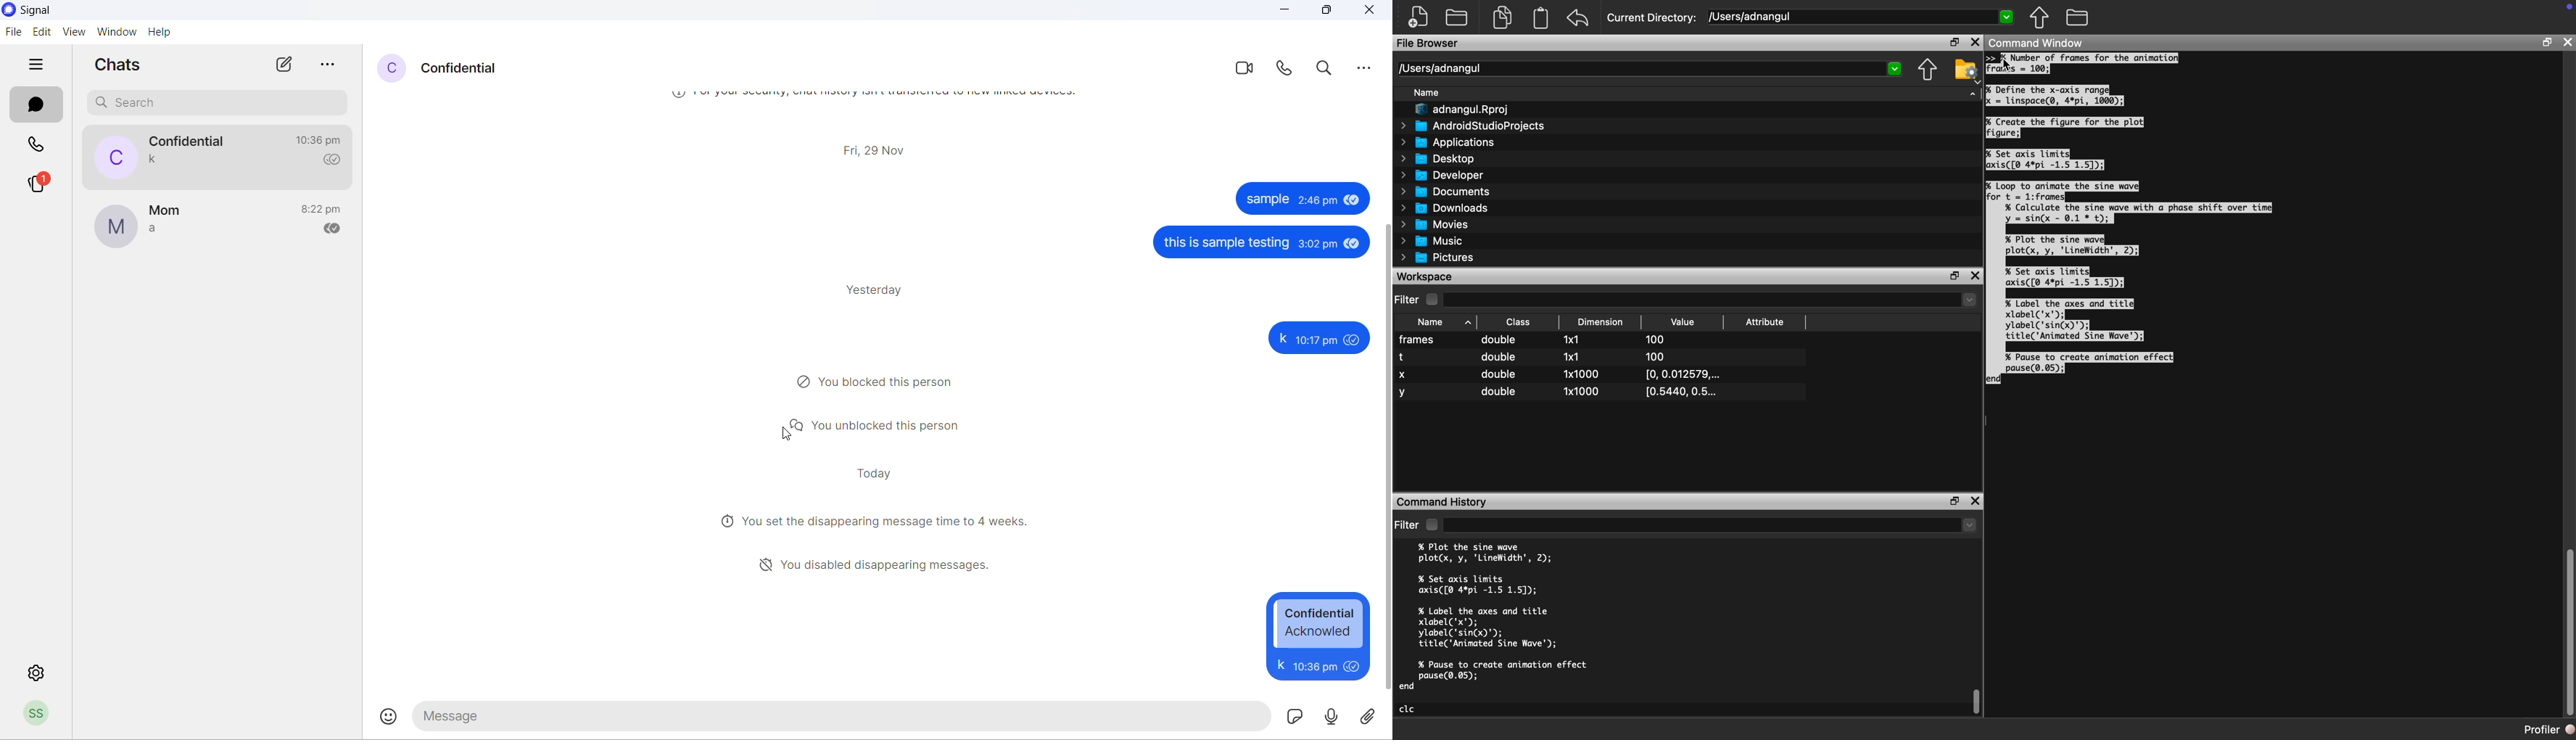 This screenshot has height=756, width=2576. Describe the element at coordinates (327, 141) in the screenshot. I see `last message time` at that location.